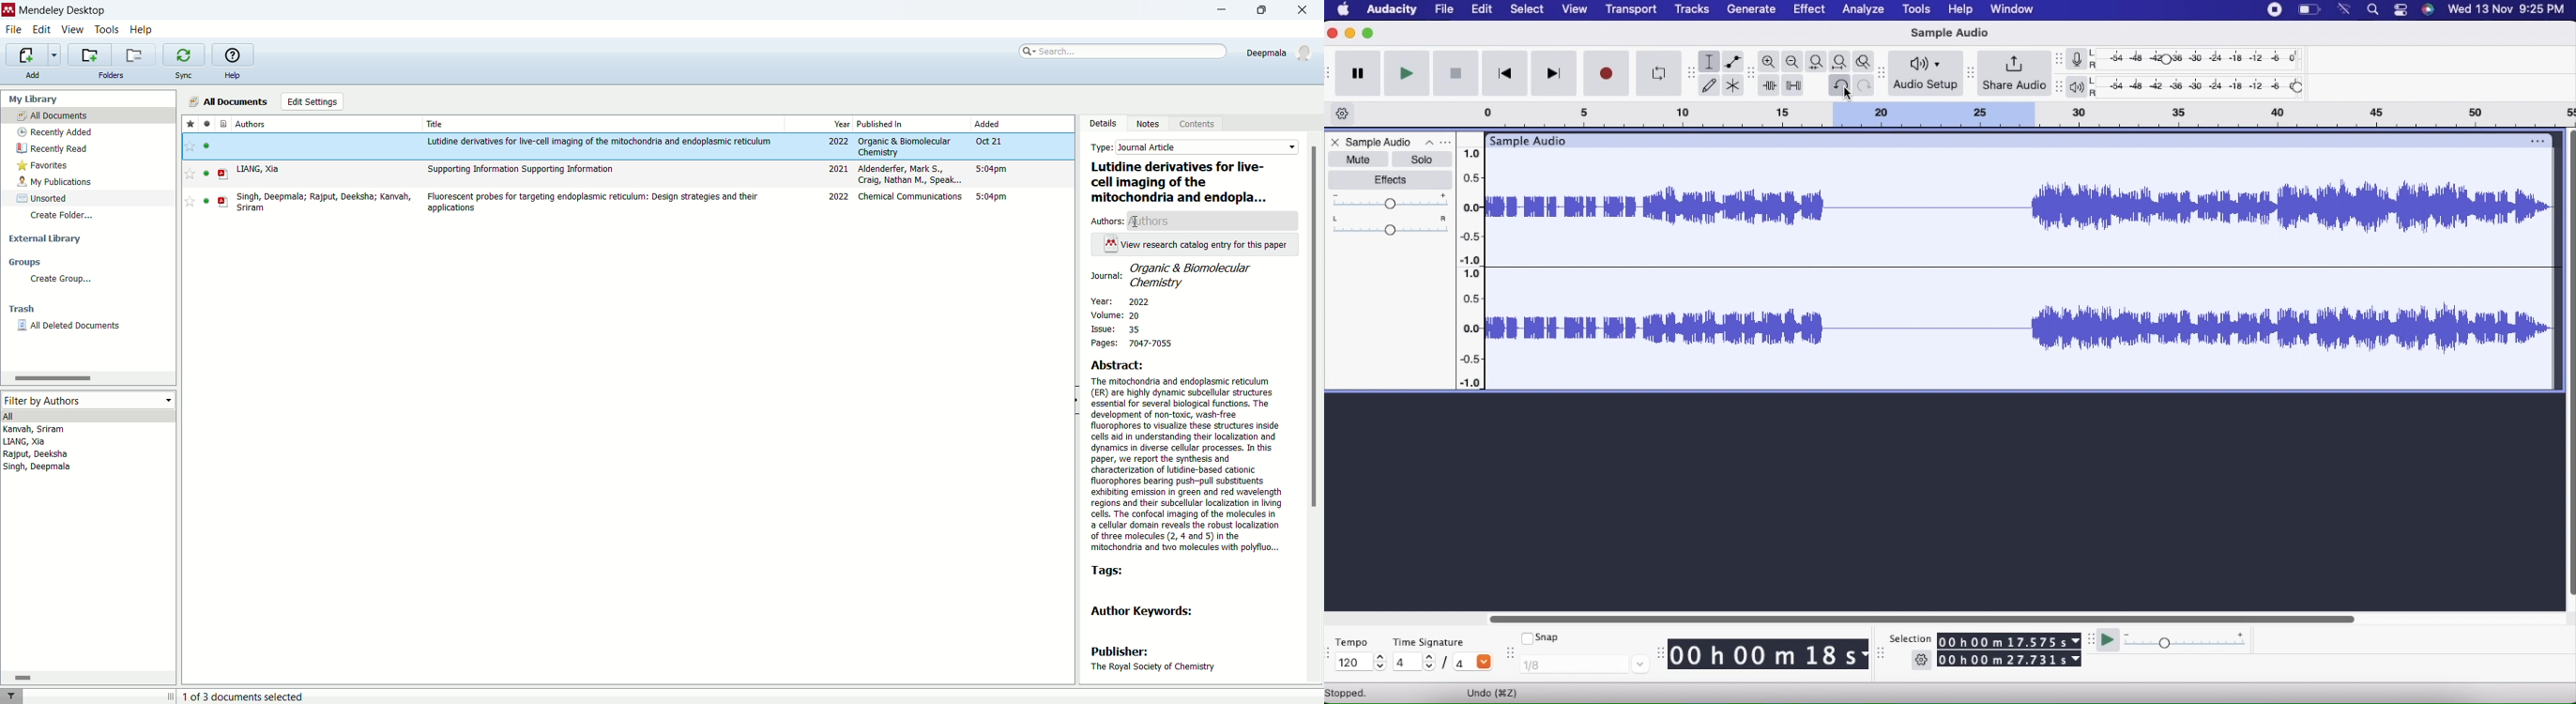 Image resolution: width=2576 pixels, height=728 pixels. What do you see at coordinates (1332, 652) in the screenshot?
I see `move toolbar` at bounding box center [1332, 652].